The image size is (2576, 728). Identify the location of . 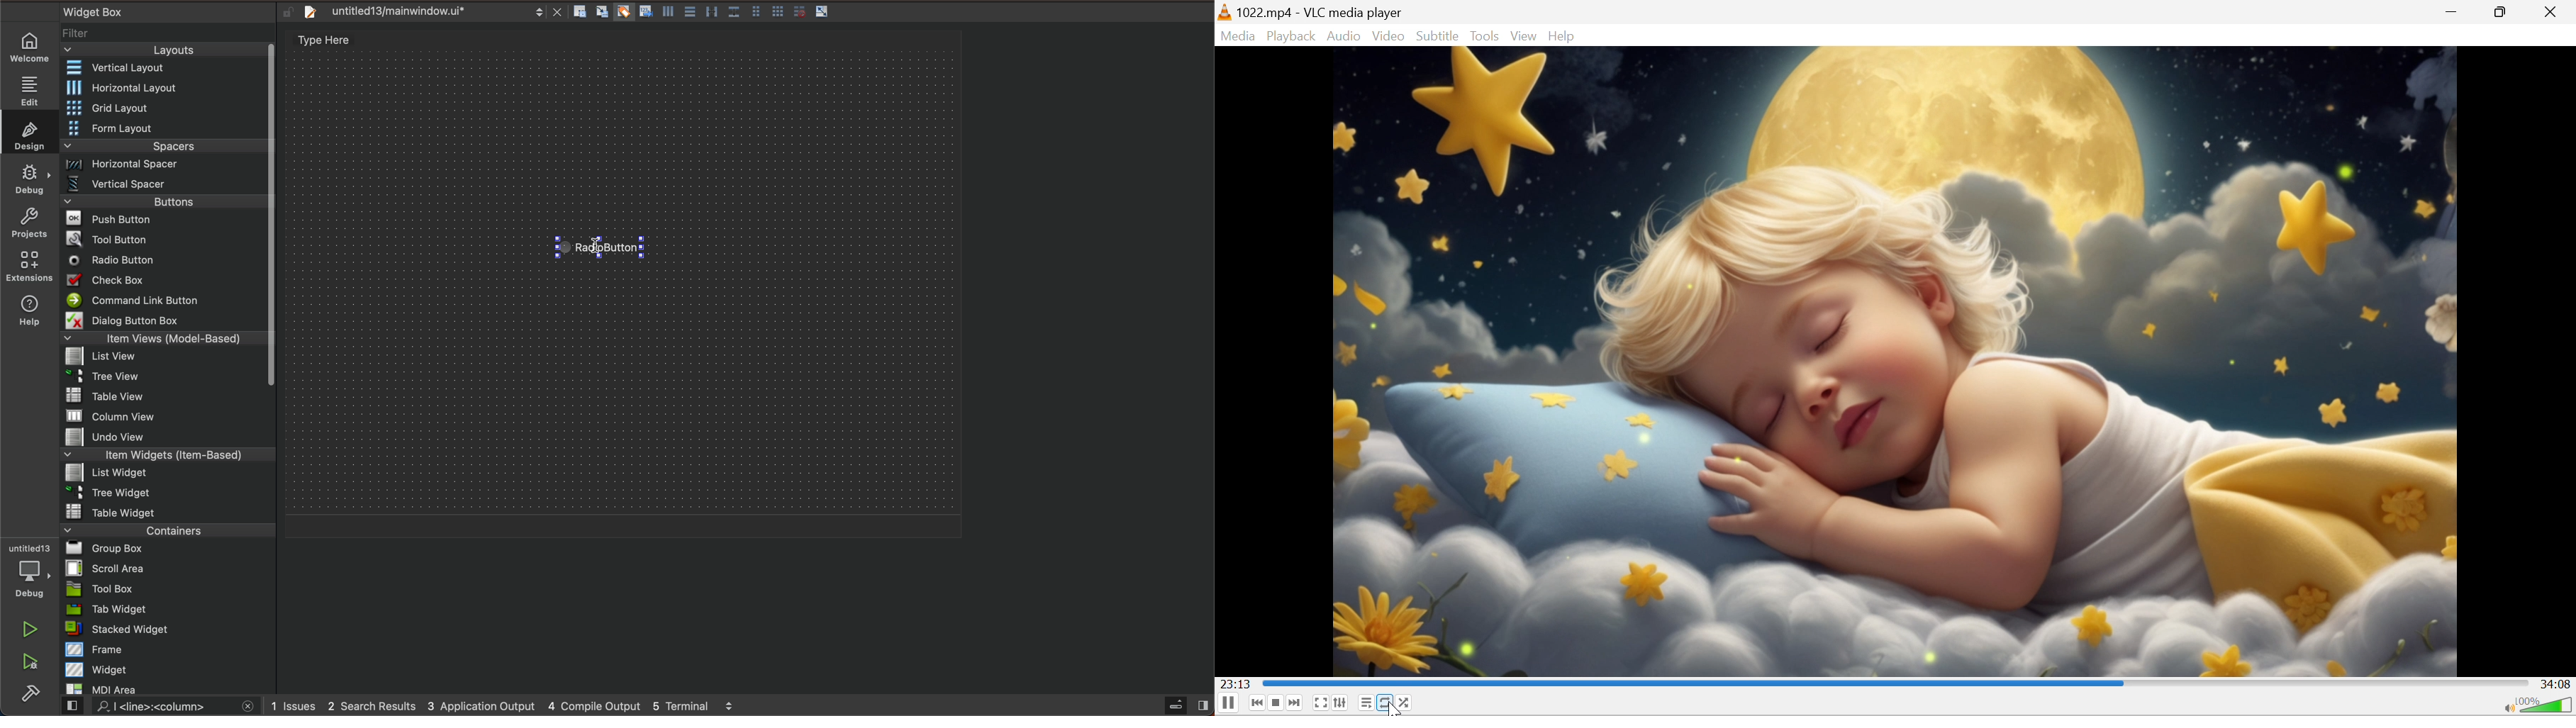
(797, 11).